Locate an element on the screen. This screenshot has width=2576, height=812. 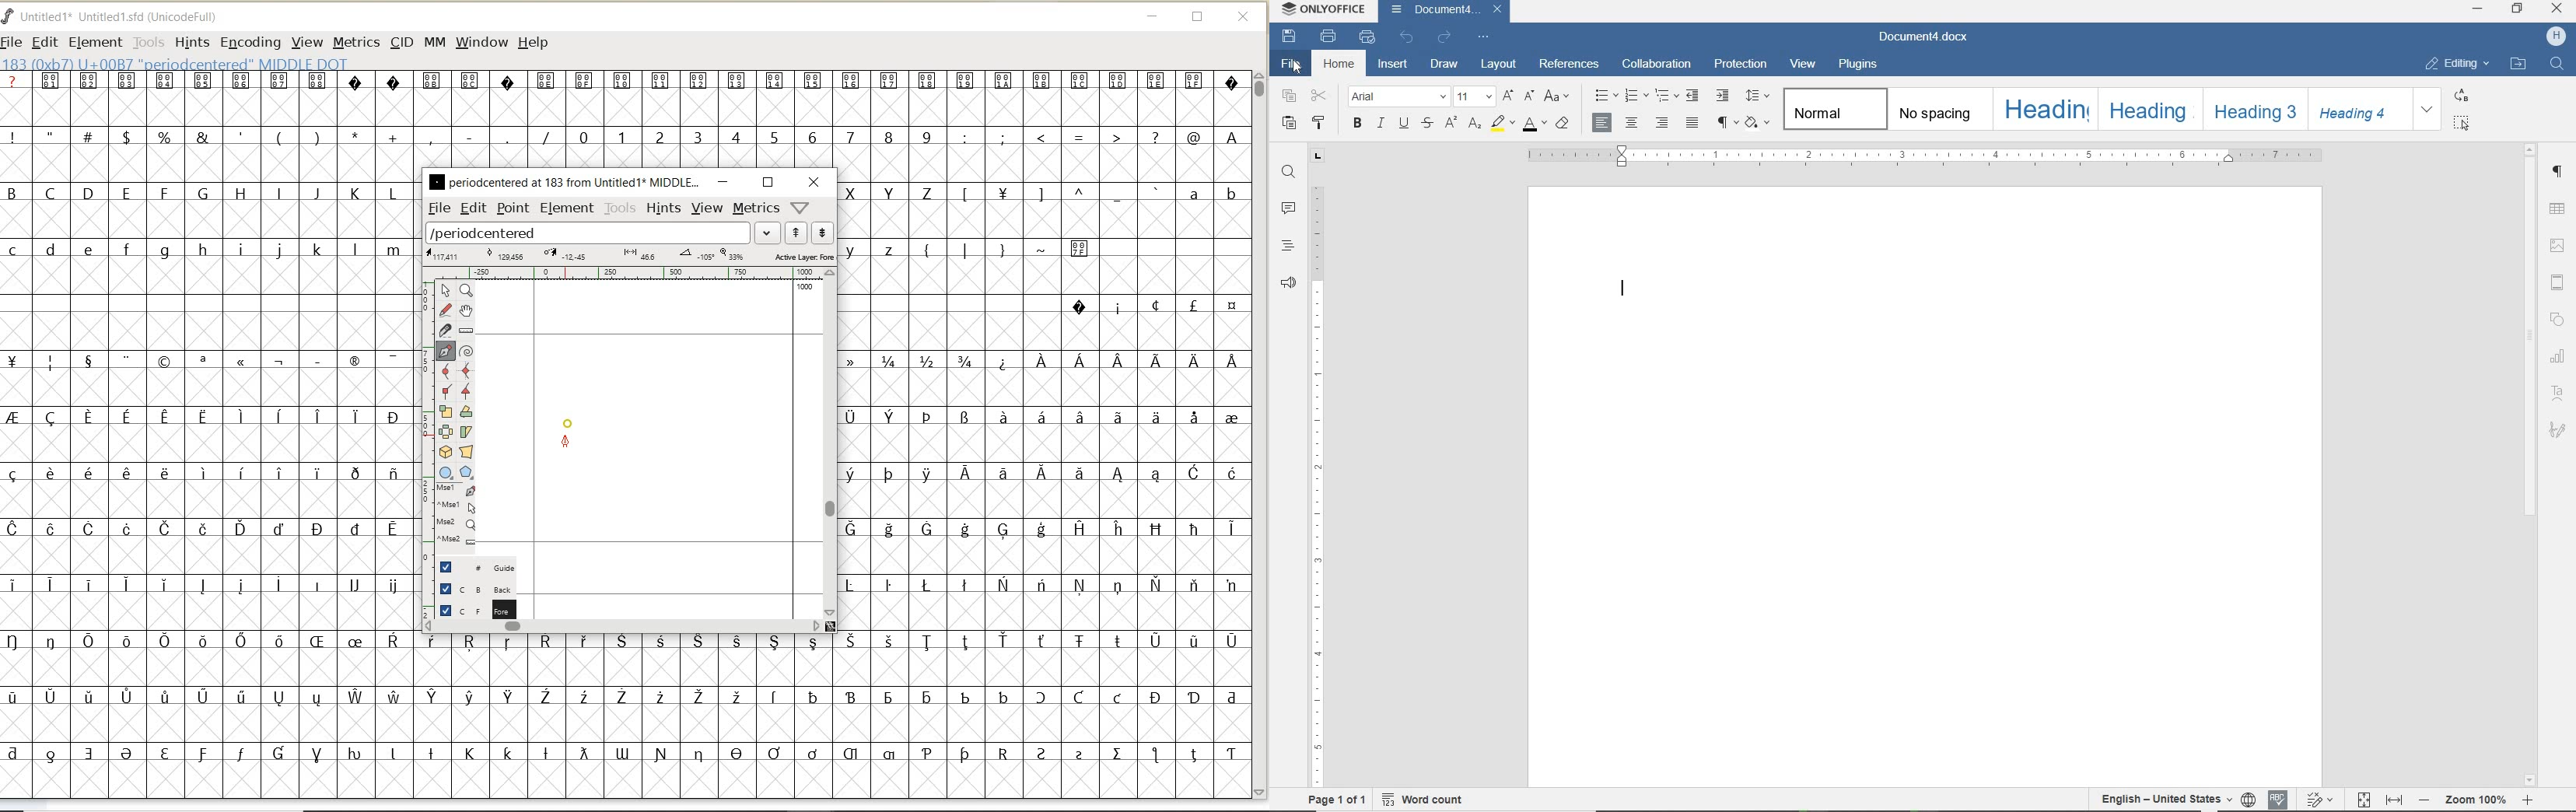
flip the selection is located at coordinates (446, 432).